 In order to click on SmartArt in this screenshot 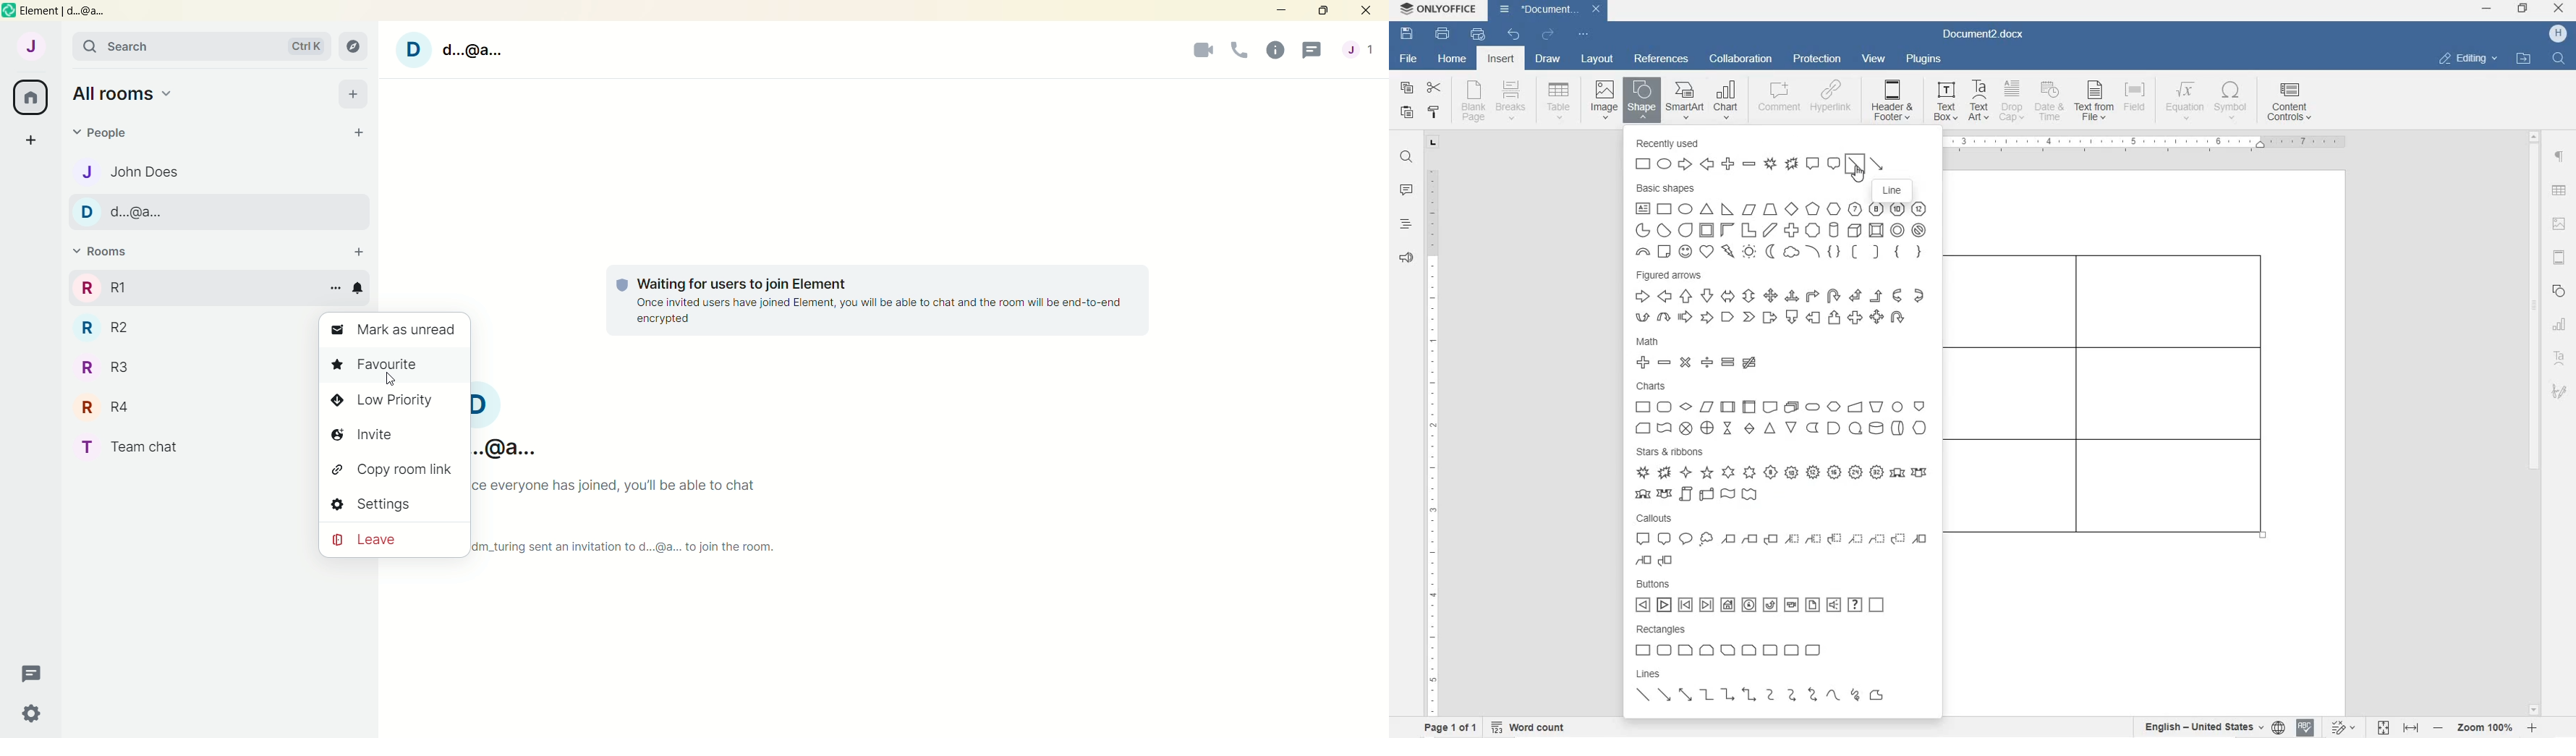, I will do `click(1684, 100)`.